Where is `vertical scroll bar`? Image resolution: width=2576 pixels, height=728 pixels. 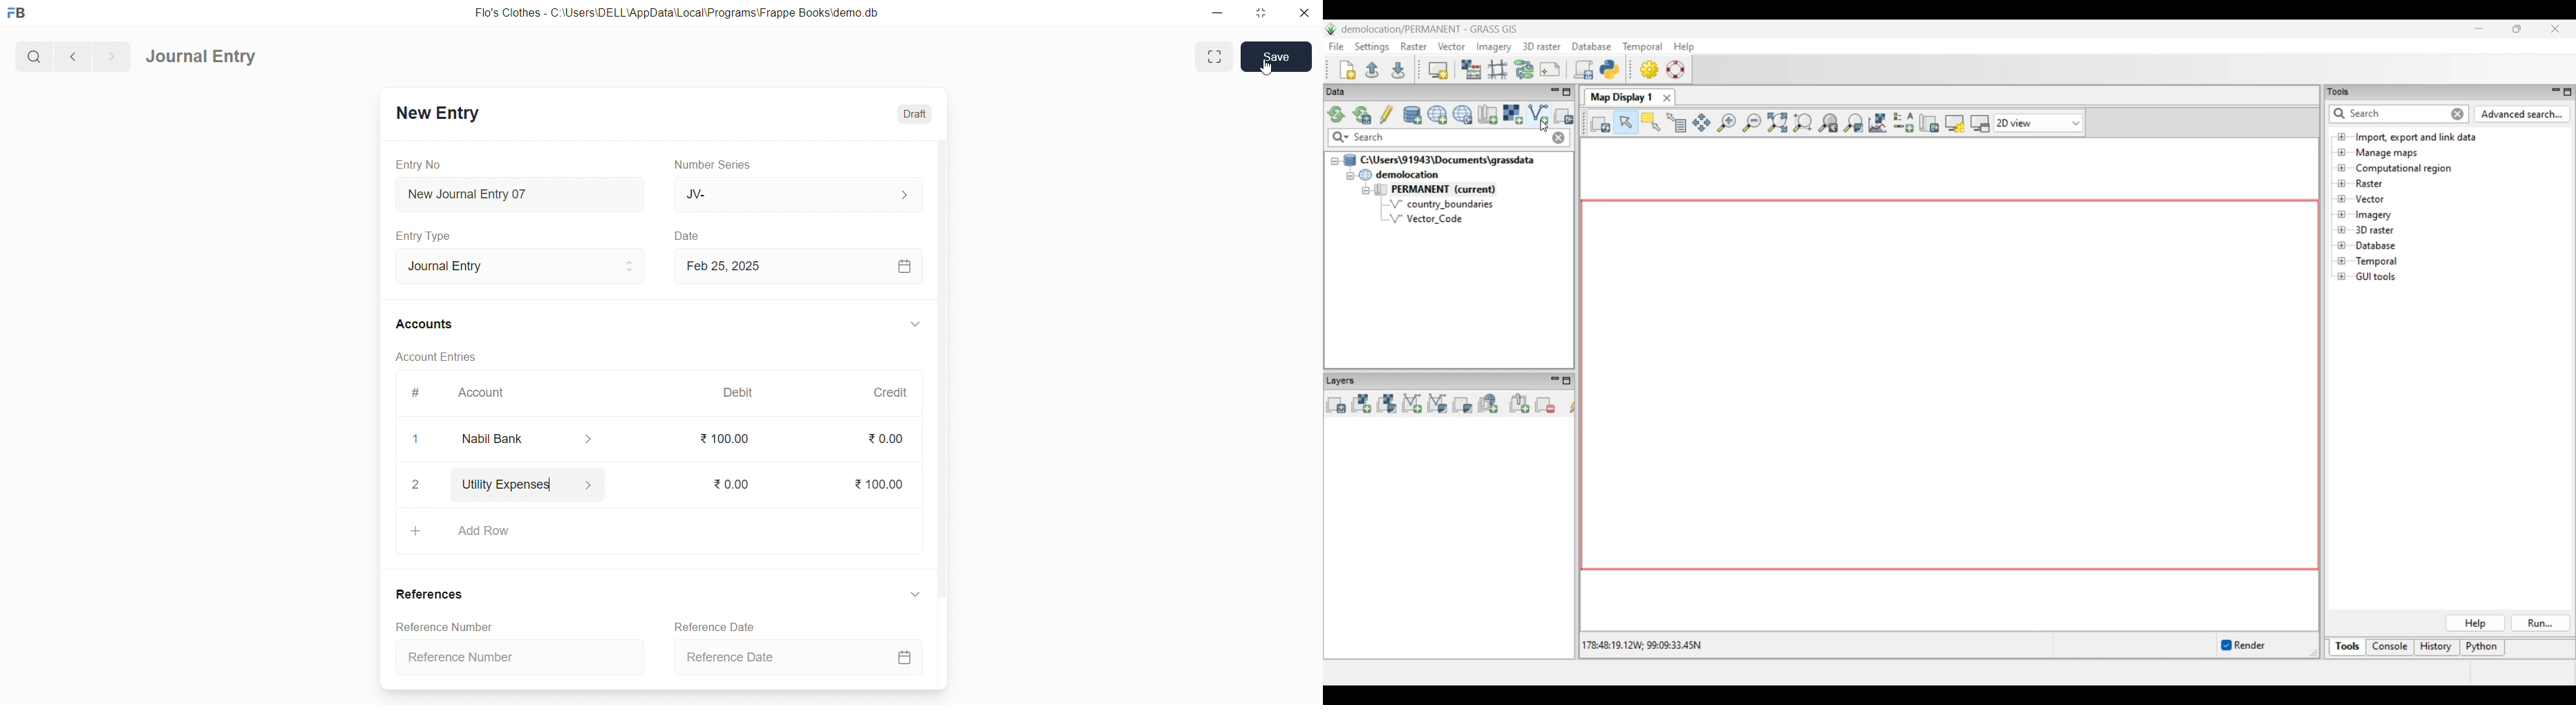 vertical scroll bar is located at coordinates (941, 413).